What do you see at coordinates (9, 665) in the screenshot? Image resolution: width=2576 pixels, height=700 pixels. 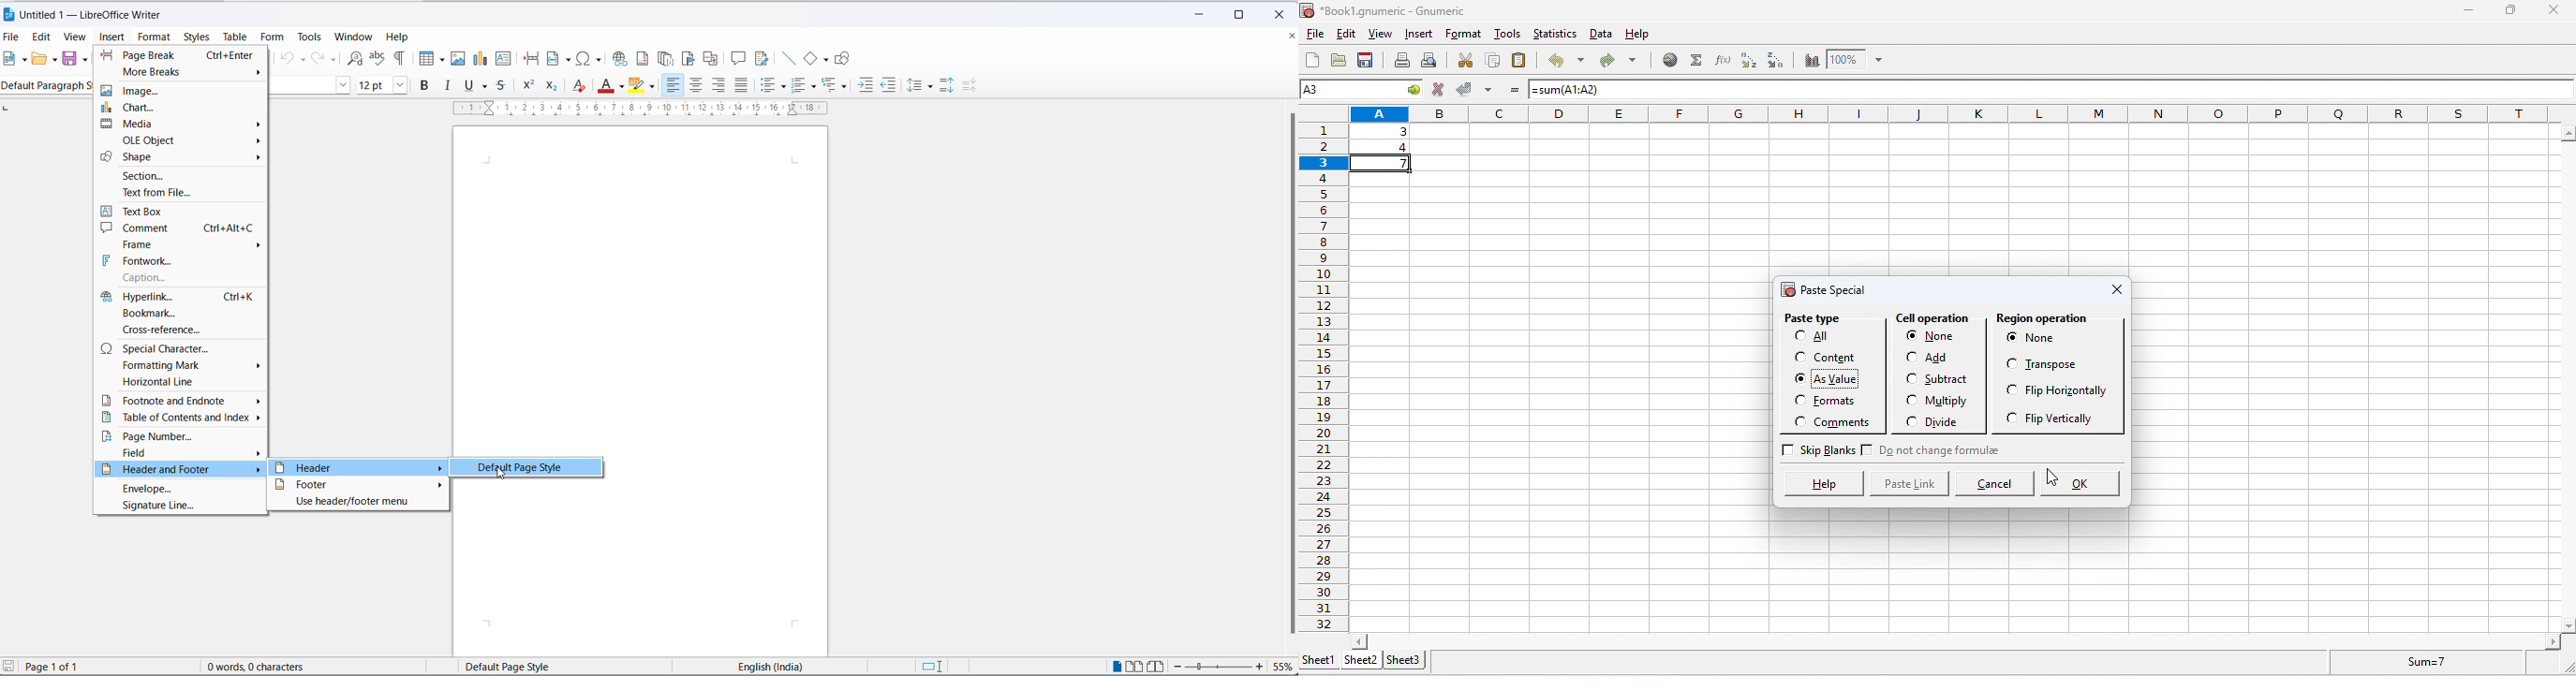 I see `save` at bounding box center [9, 665].